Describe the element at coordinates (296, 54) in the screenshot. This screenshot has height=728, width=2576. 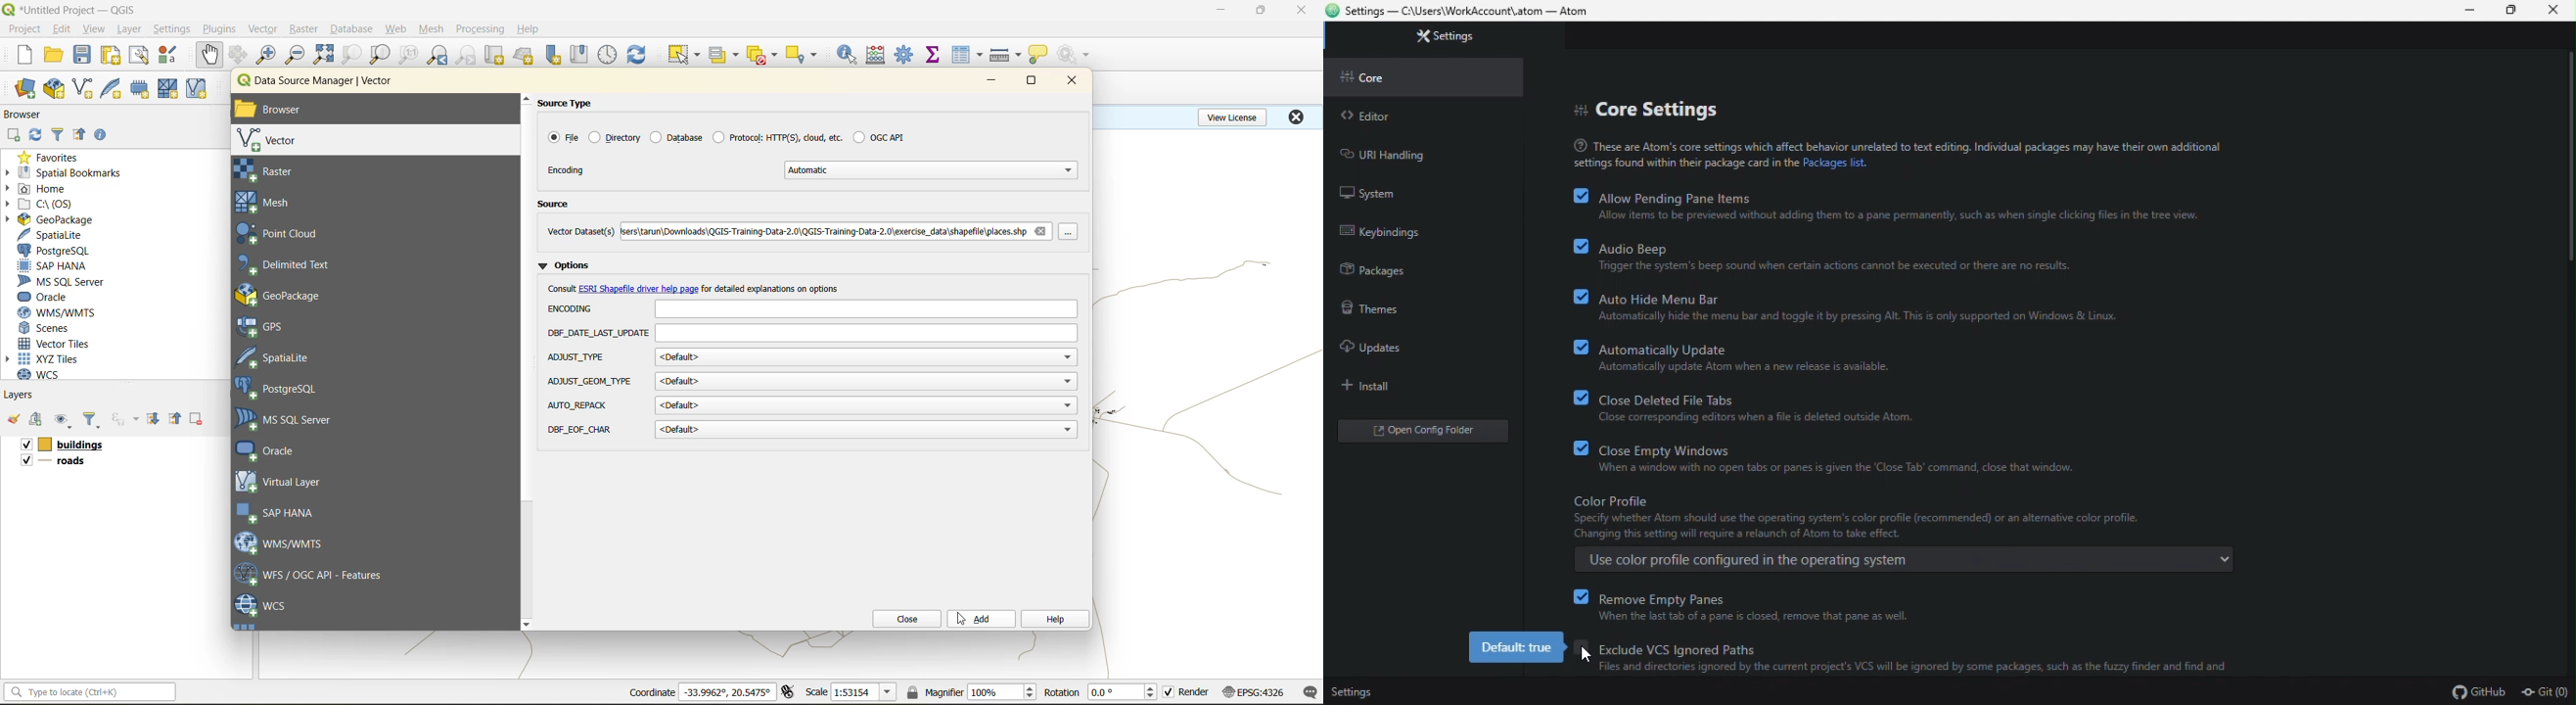
I see `zoom out` at that location.